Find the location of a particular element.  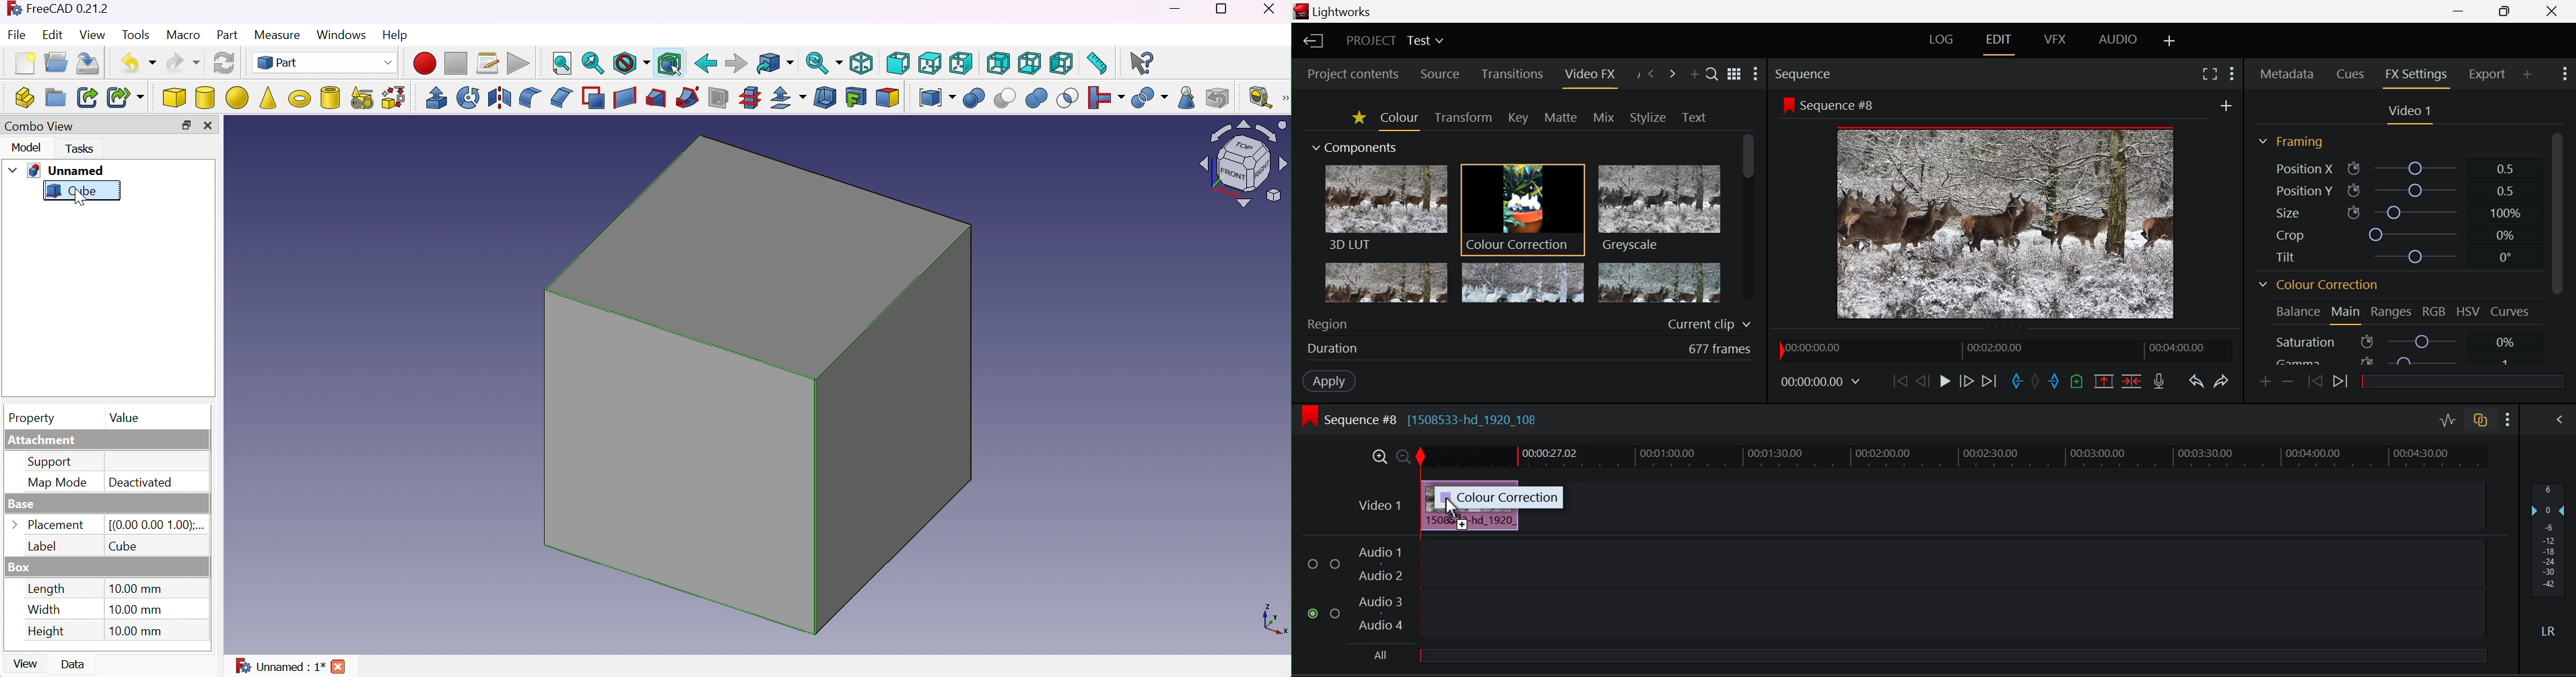

Back is located at coordinates (707, 63).